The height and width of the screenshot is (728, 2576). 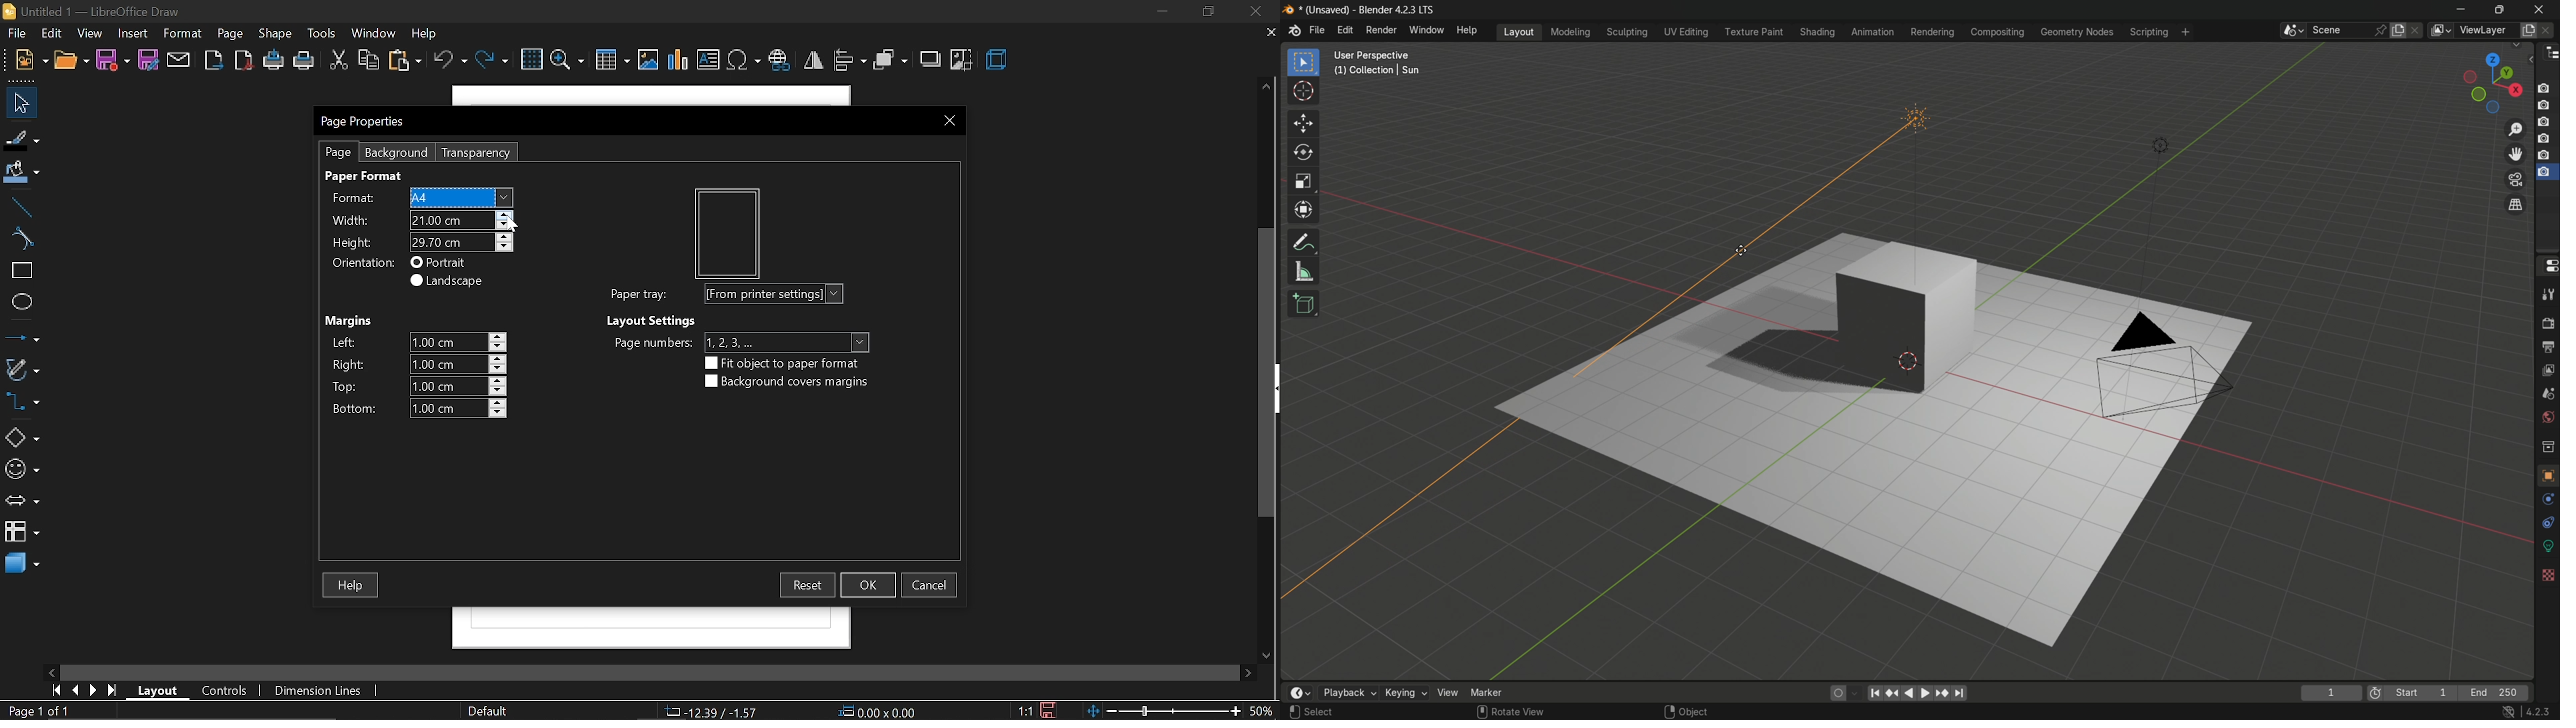 What do you see at coordinates (447, 282) in the screenshot?
I see `landscape` at bounding box center [447, 282].